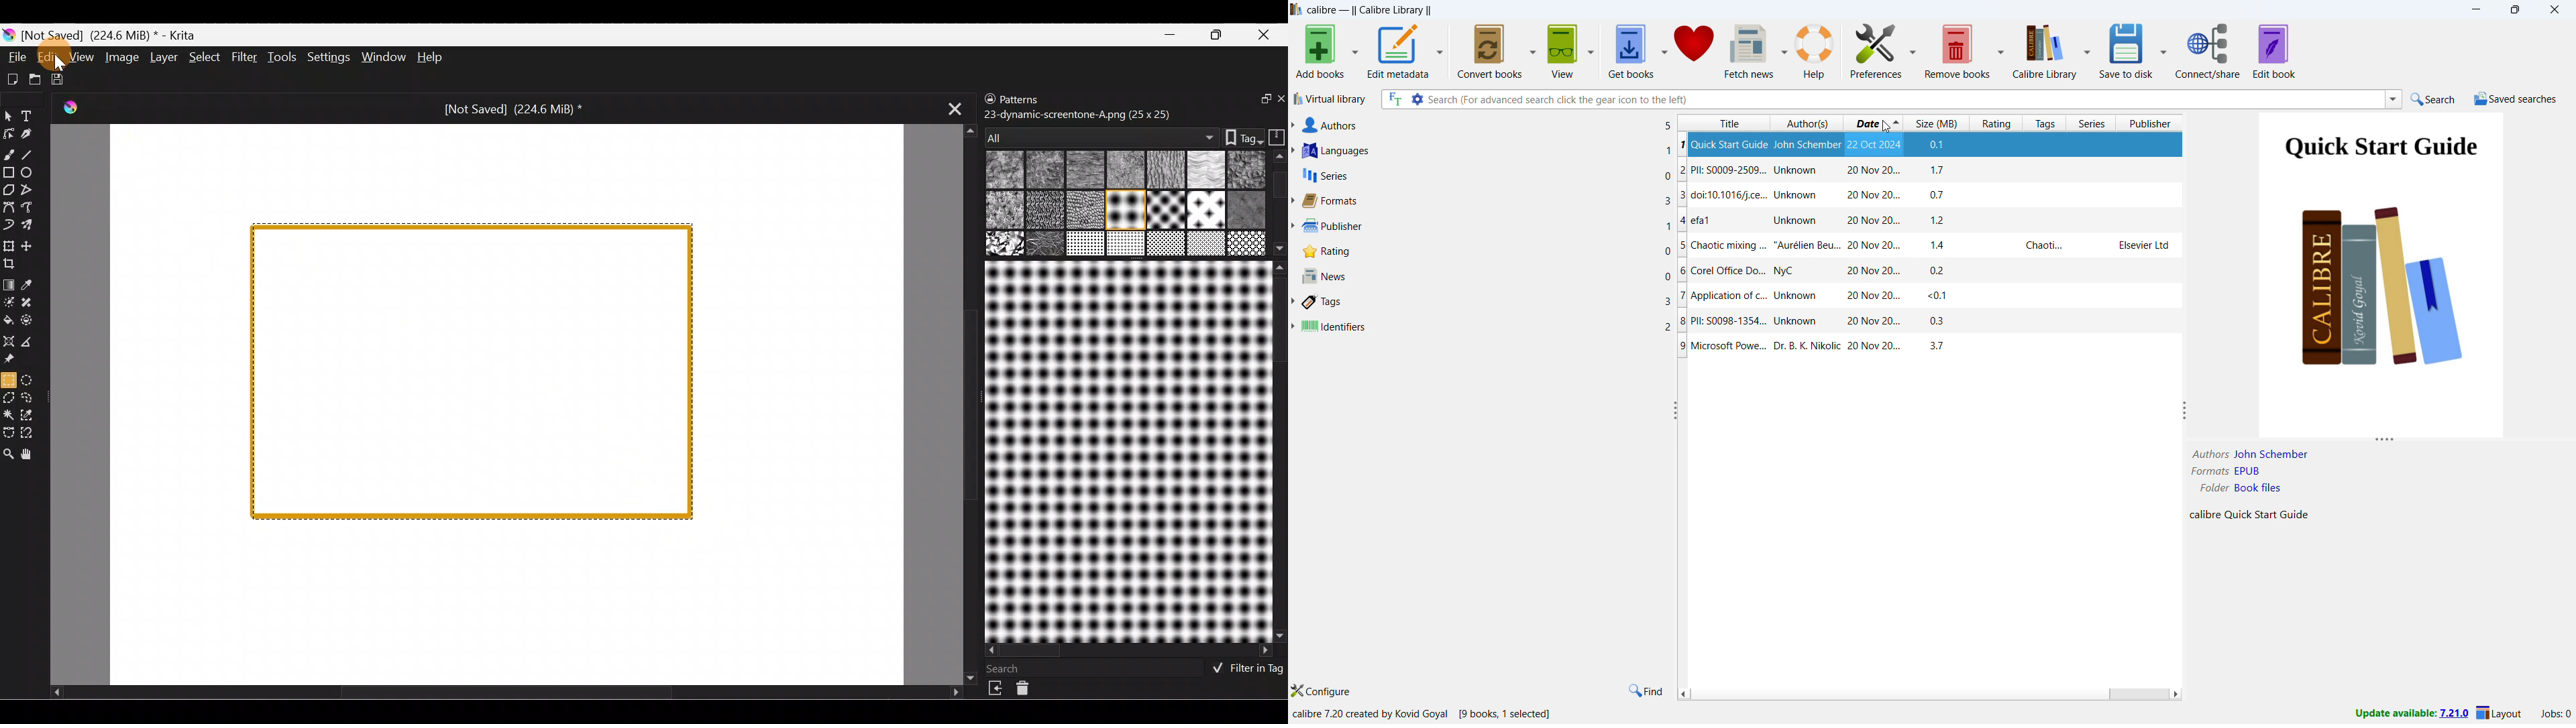 This screenshot has height=728, width=2576. What do you see at coordinates (2206, 454) in the screenshot?
I see `Authors` at bounding box center [2206, 454].